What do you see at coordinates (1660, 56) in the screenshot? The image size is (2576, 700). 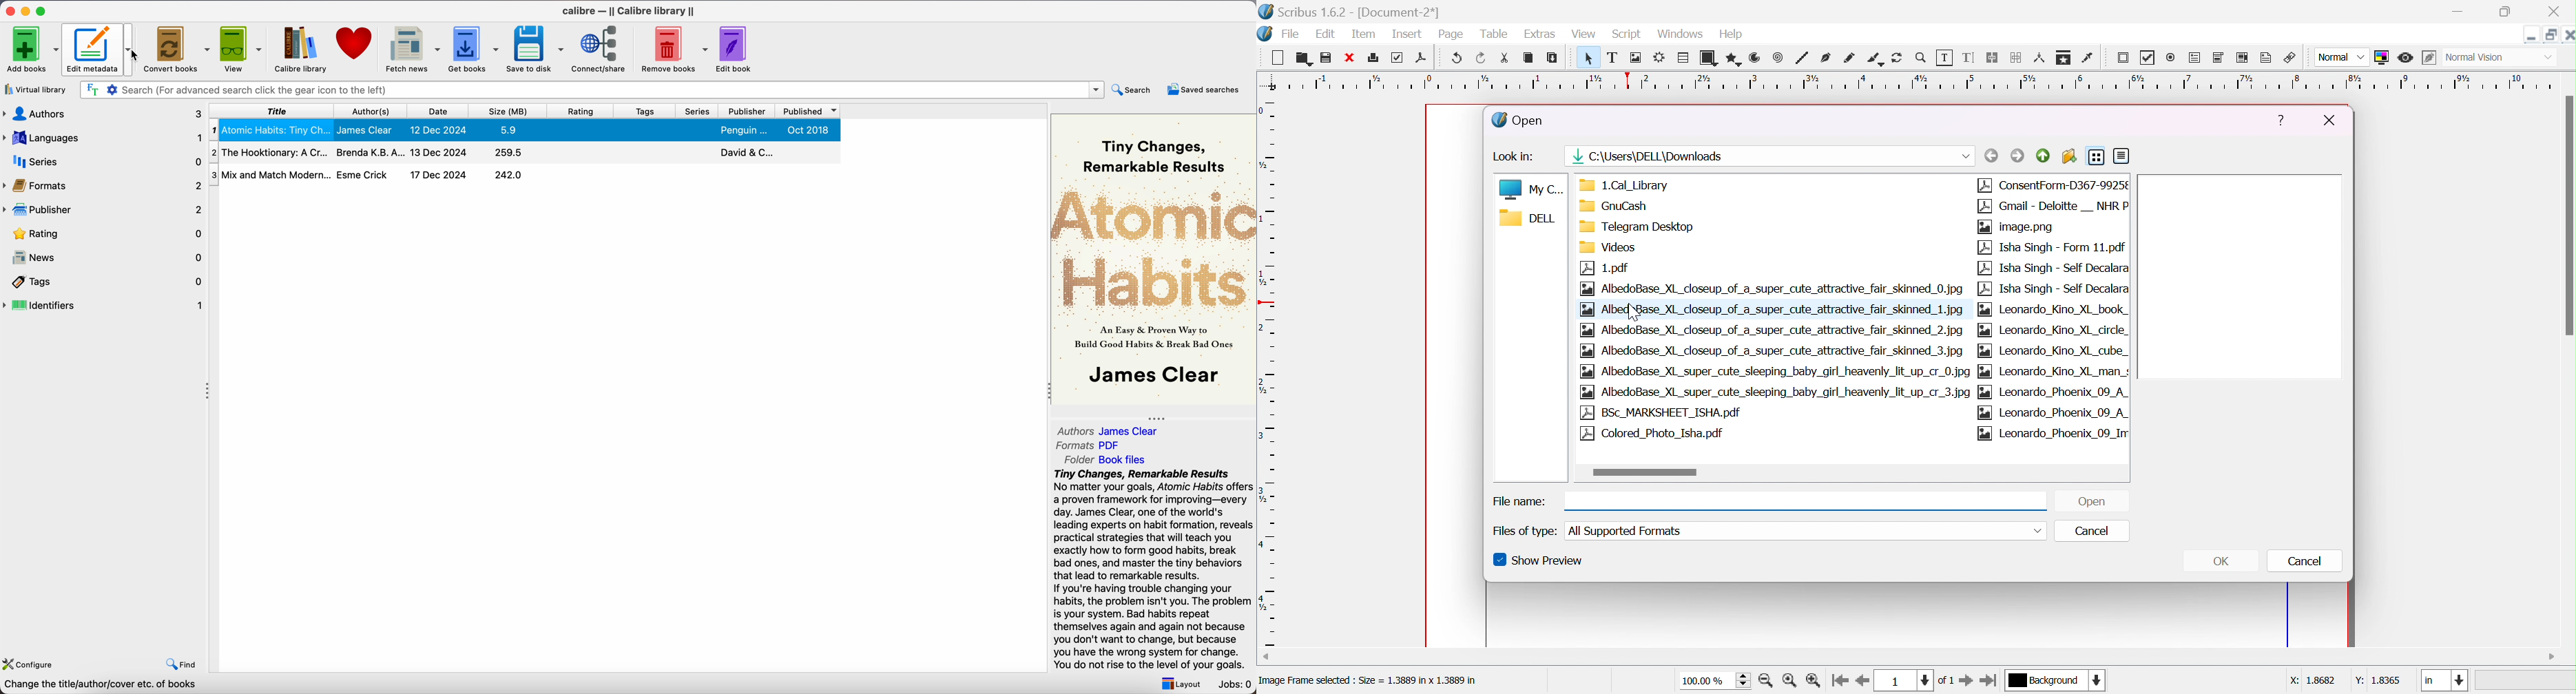 I see `render frame` at bounding box center [1660, 56].